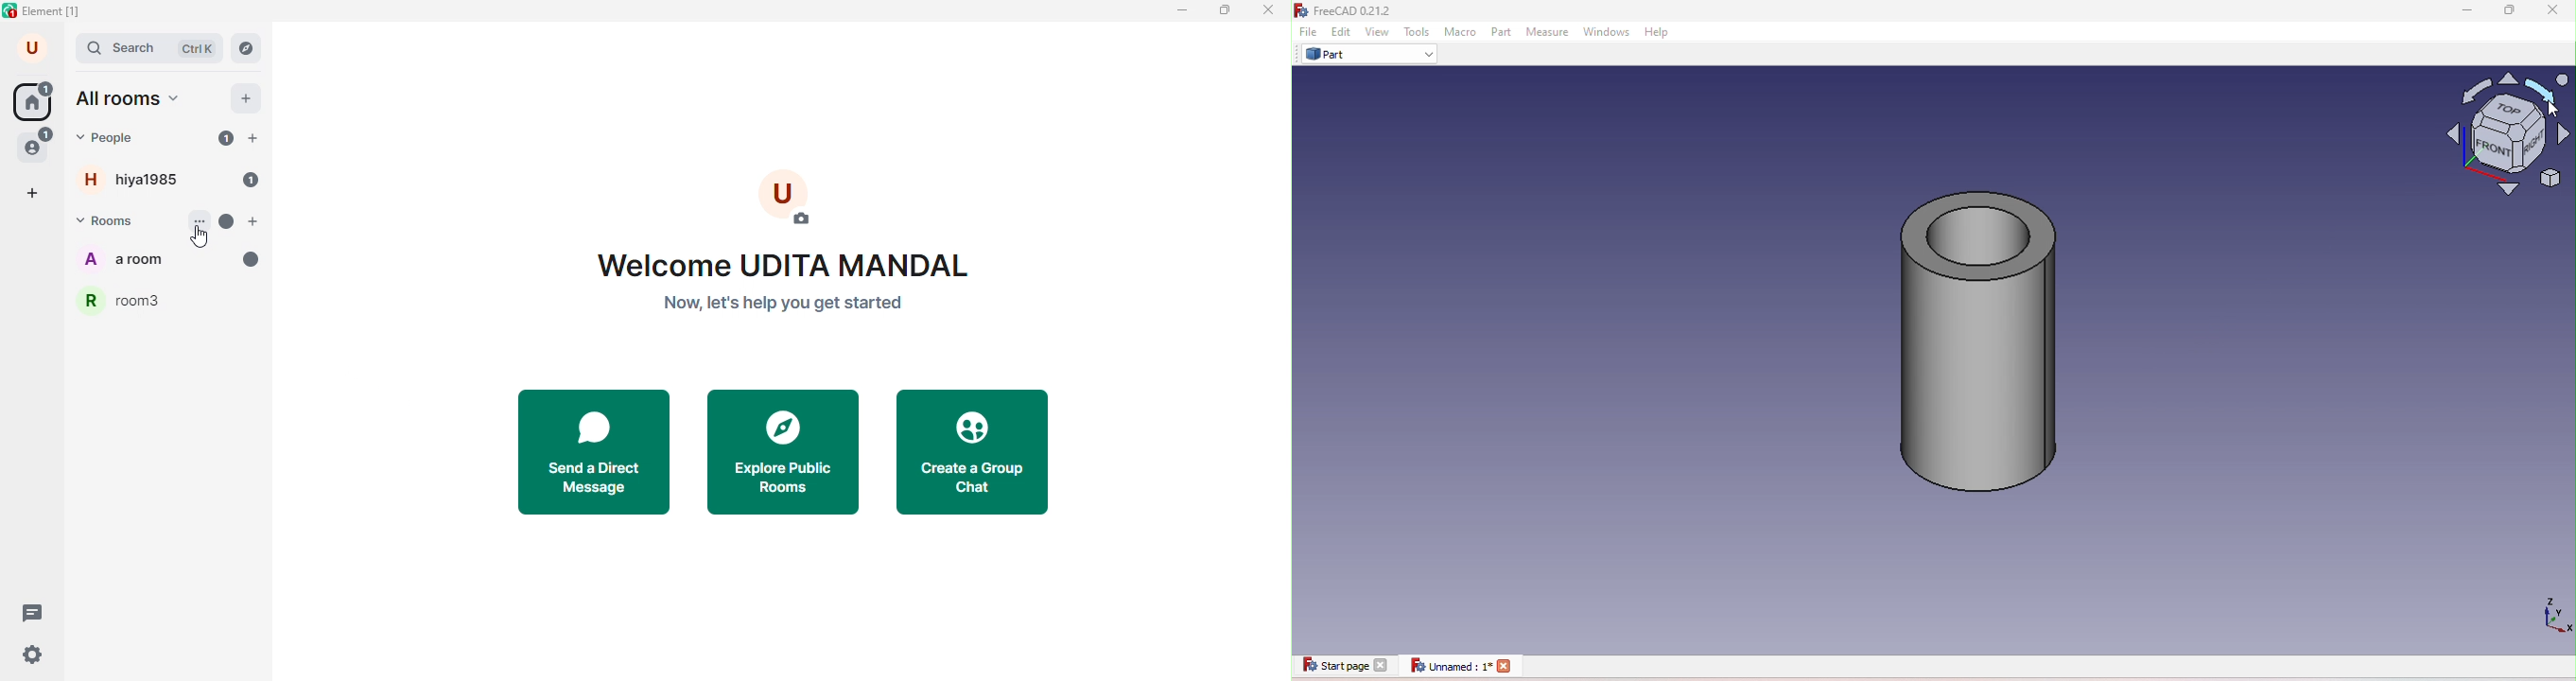  What do you see at coordinates (255, 223) in the screenshot?
I see `add room` at bounding box center [255, 223].